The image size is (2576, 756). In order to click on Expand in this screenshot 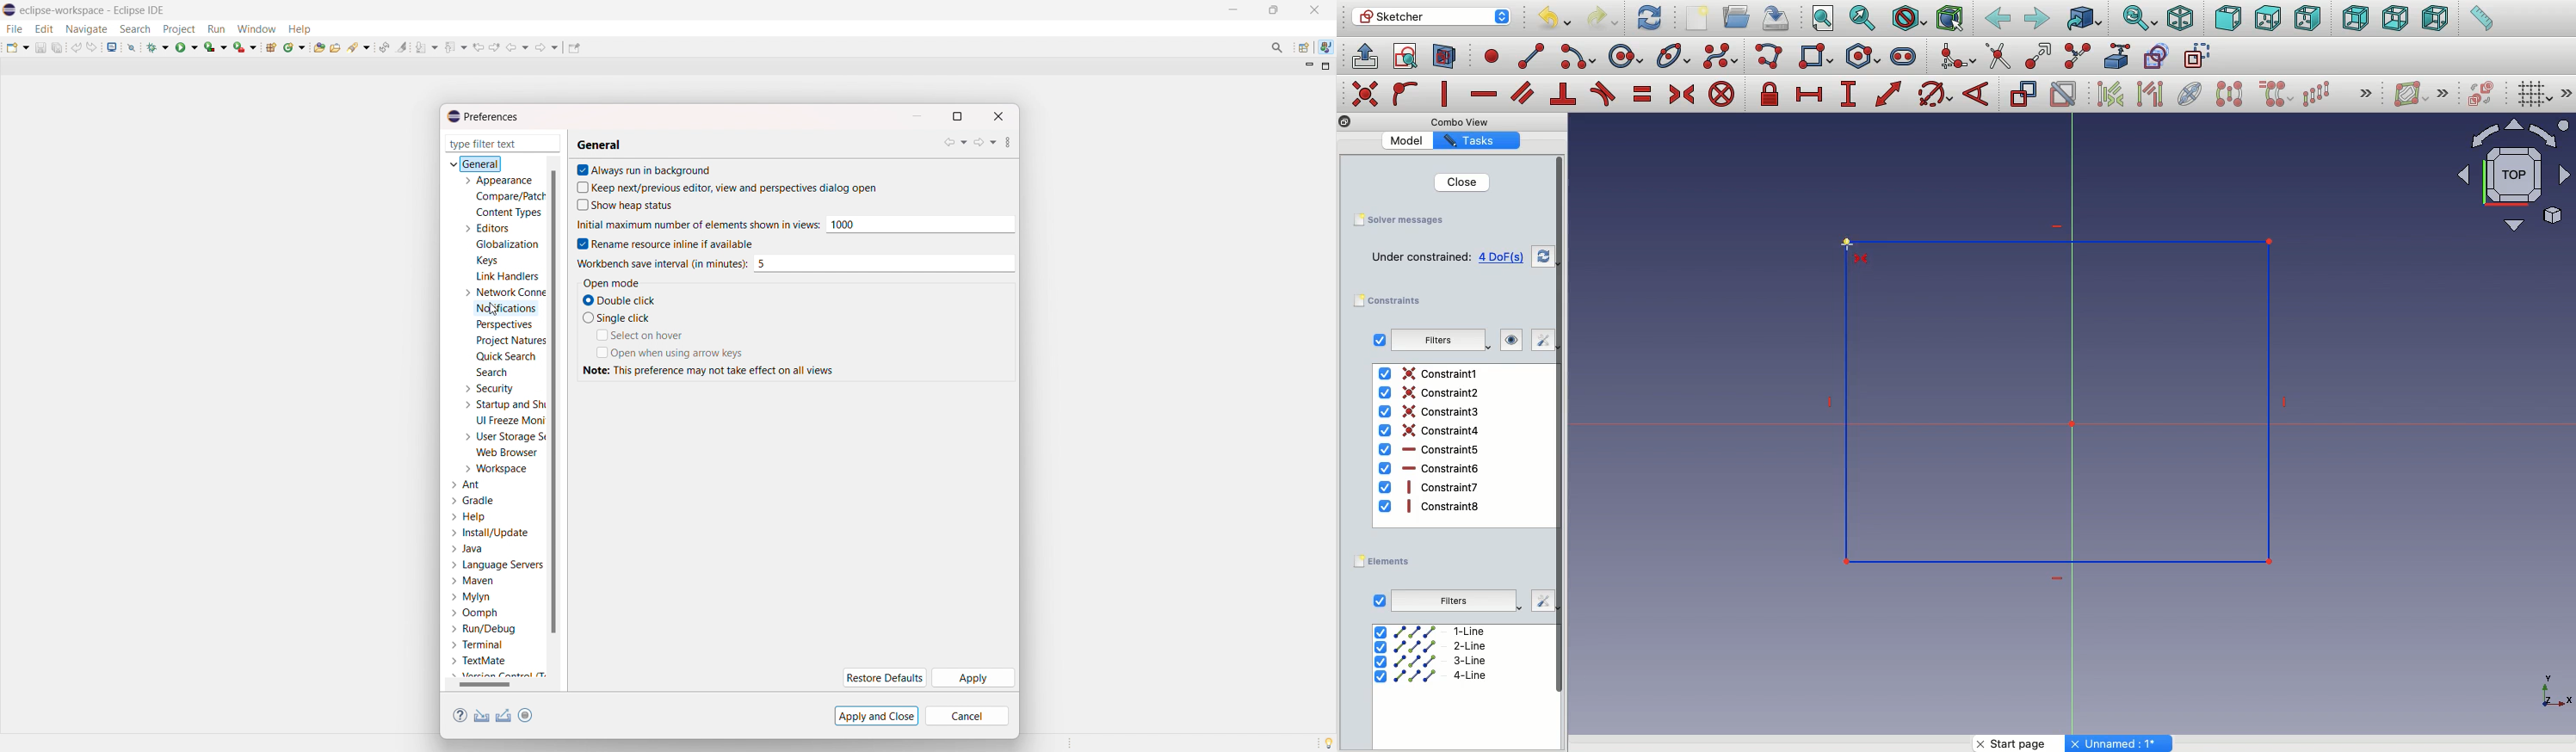, I will do `click(2567, 93)`.